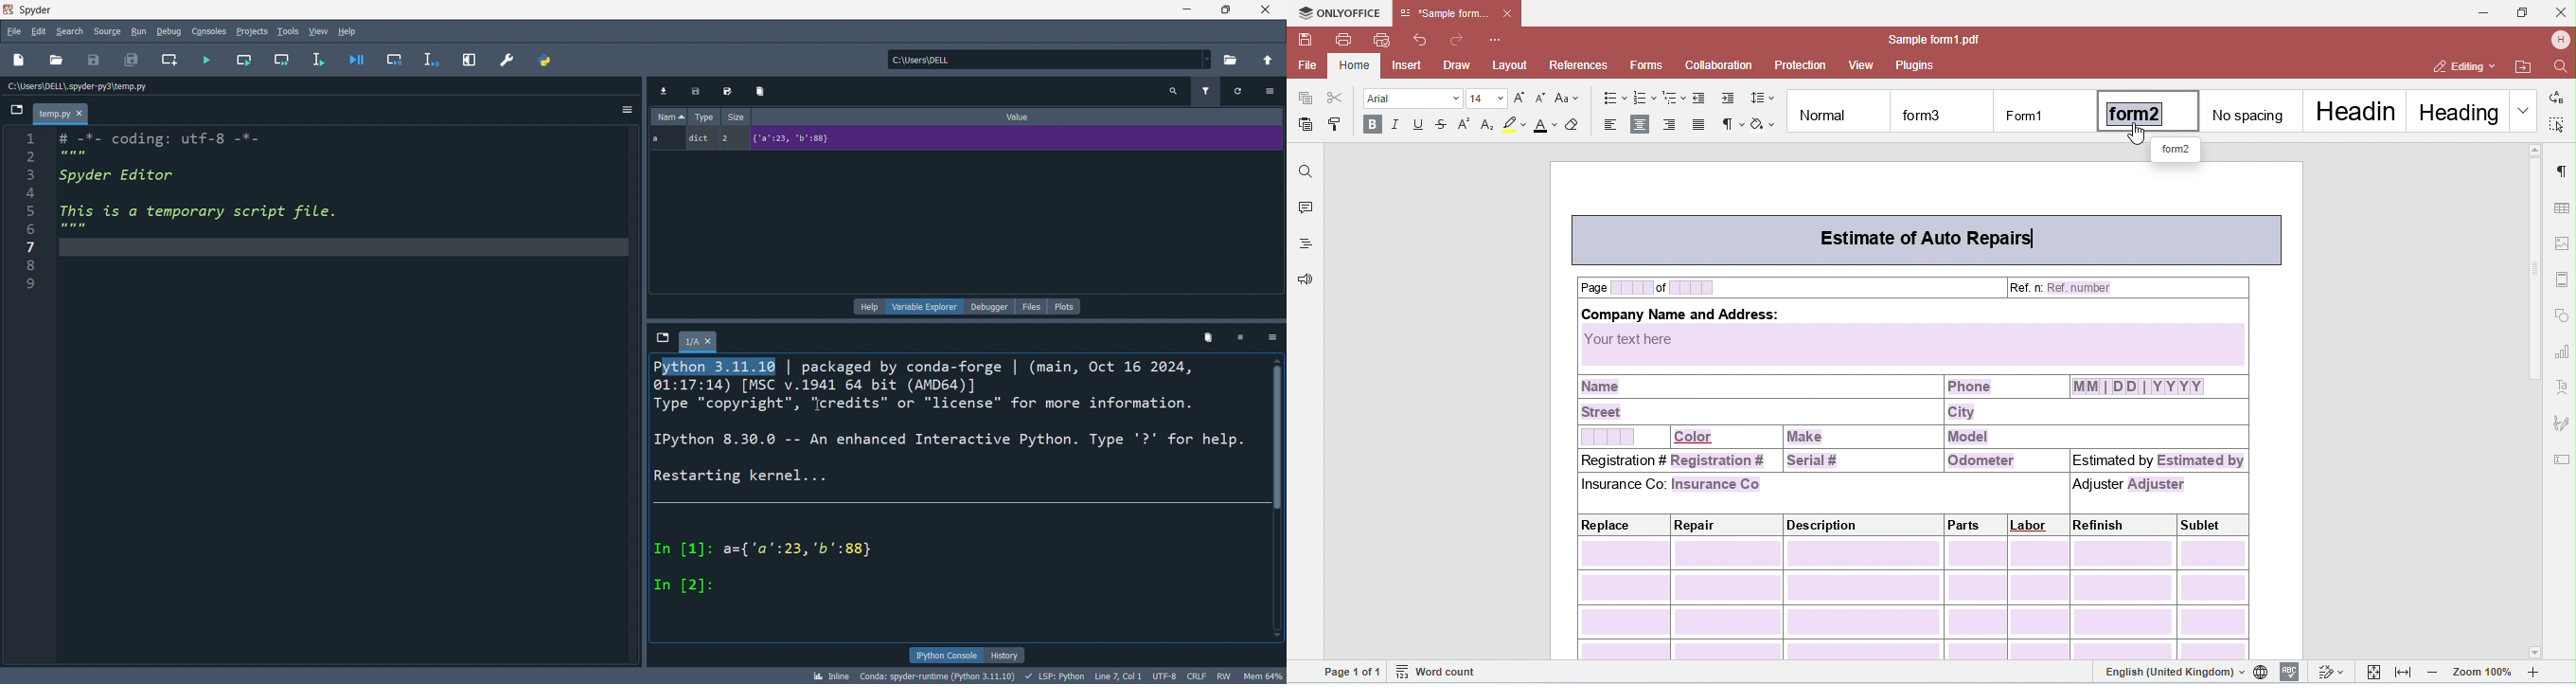 The width and height of the screenshot is (2576, 700). Describe the element at coordinates (346, 397) in the screenshot. I see `editor Pane` at that location.